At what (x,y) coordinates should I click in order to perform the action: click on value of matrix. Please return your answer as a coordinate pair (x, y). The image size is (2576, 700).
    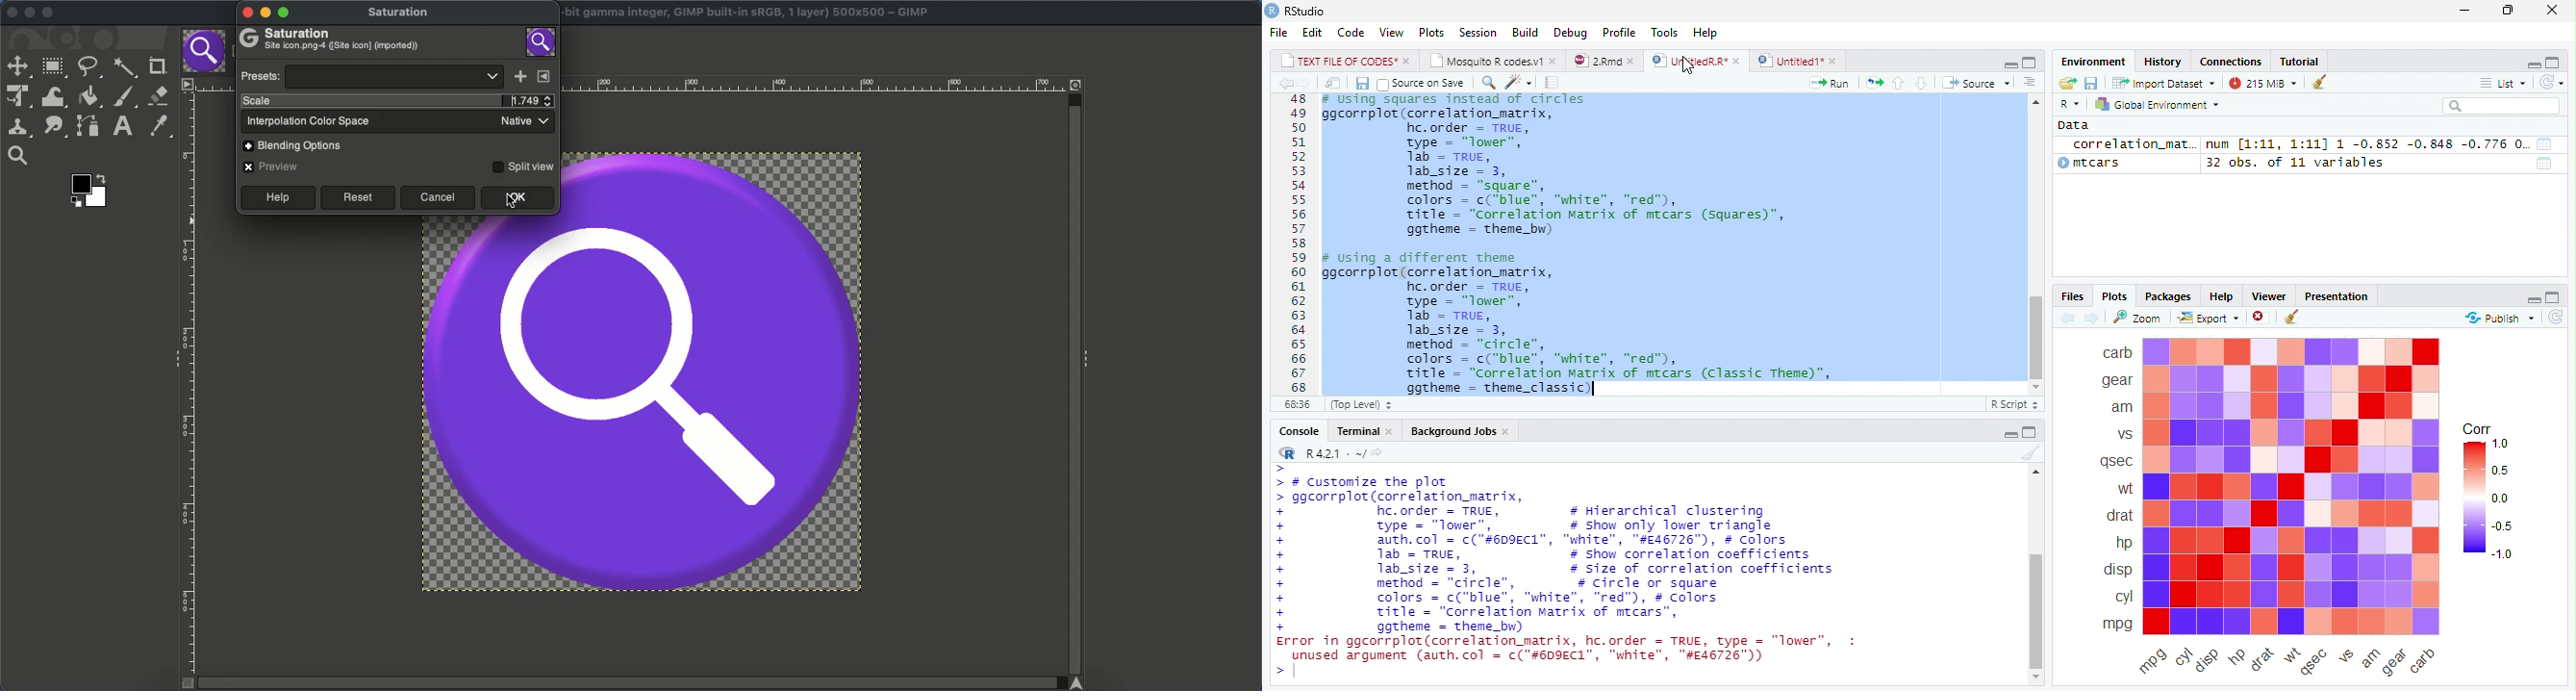
    Looking at the image, I should click on (2548, 163).